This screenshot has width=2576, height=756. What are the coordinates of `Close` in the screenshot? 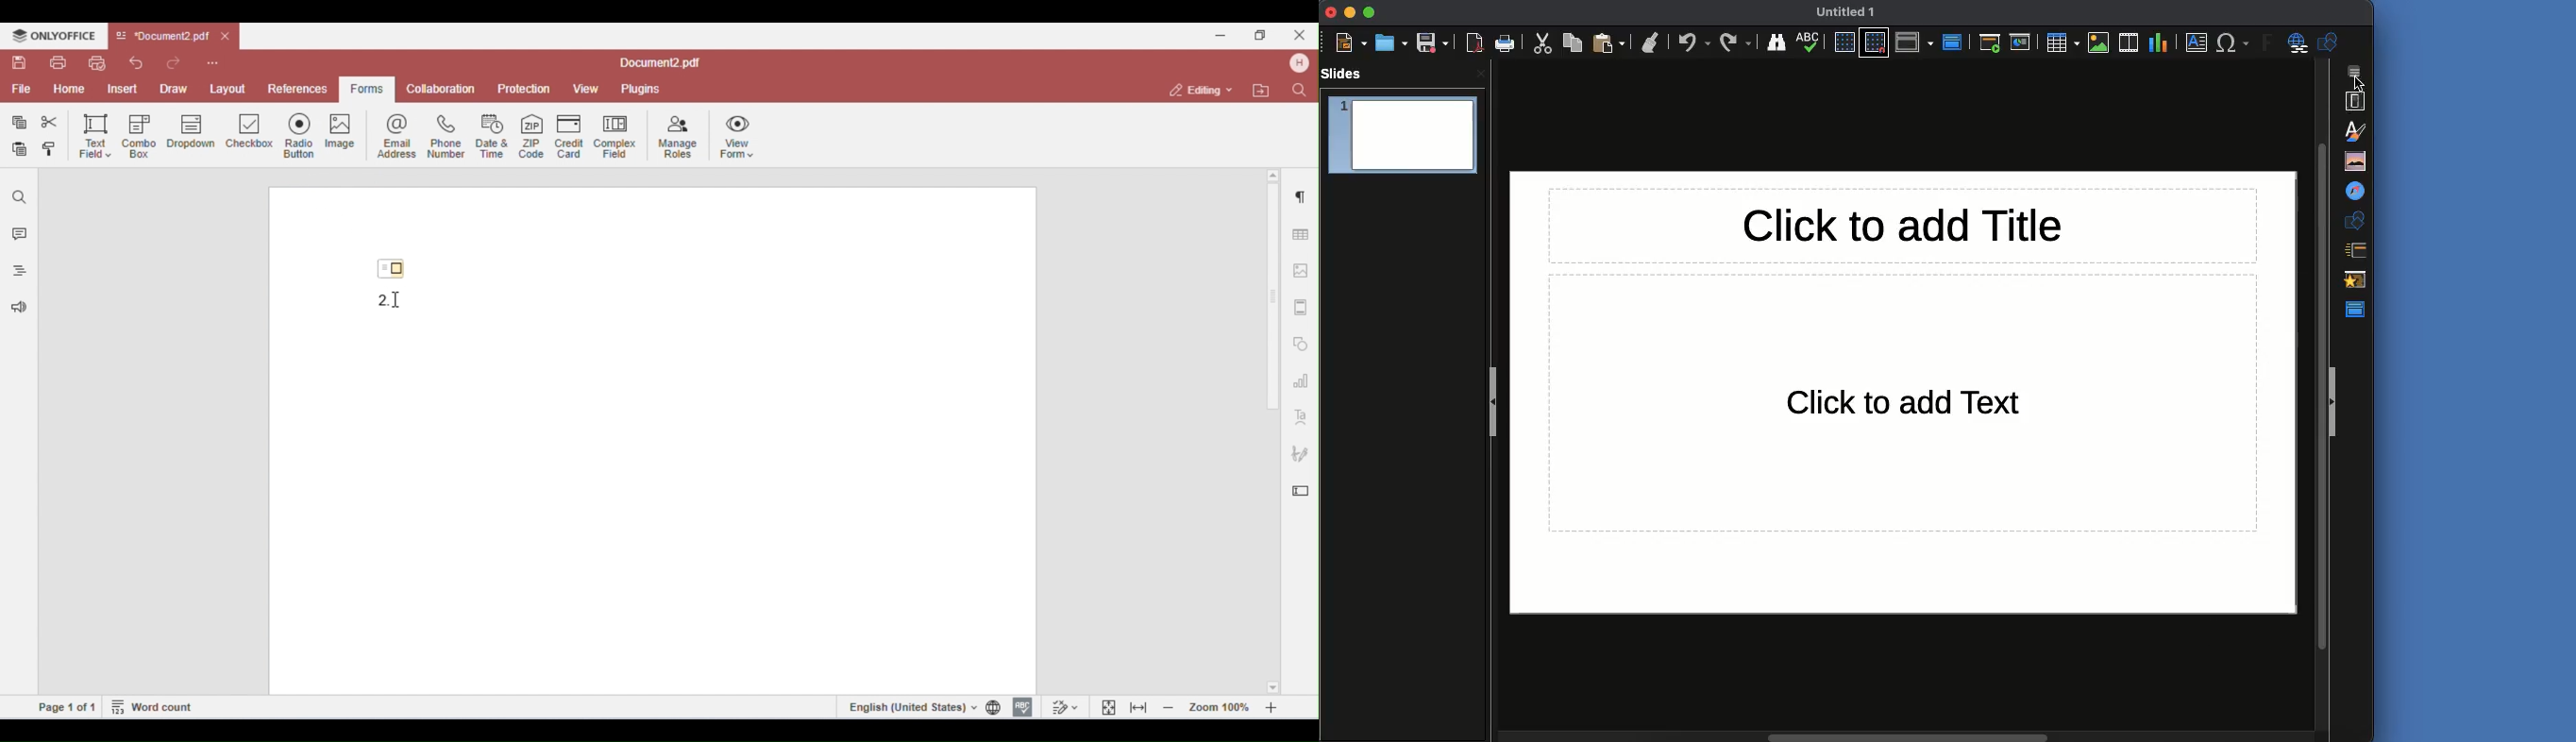 It's located at (1334, 12).